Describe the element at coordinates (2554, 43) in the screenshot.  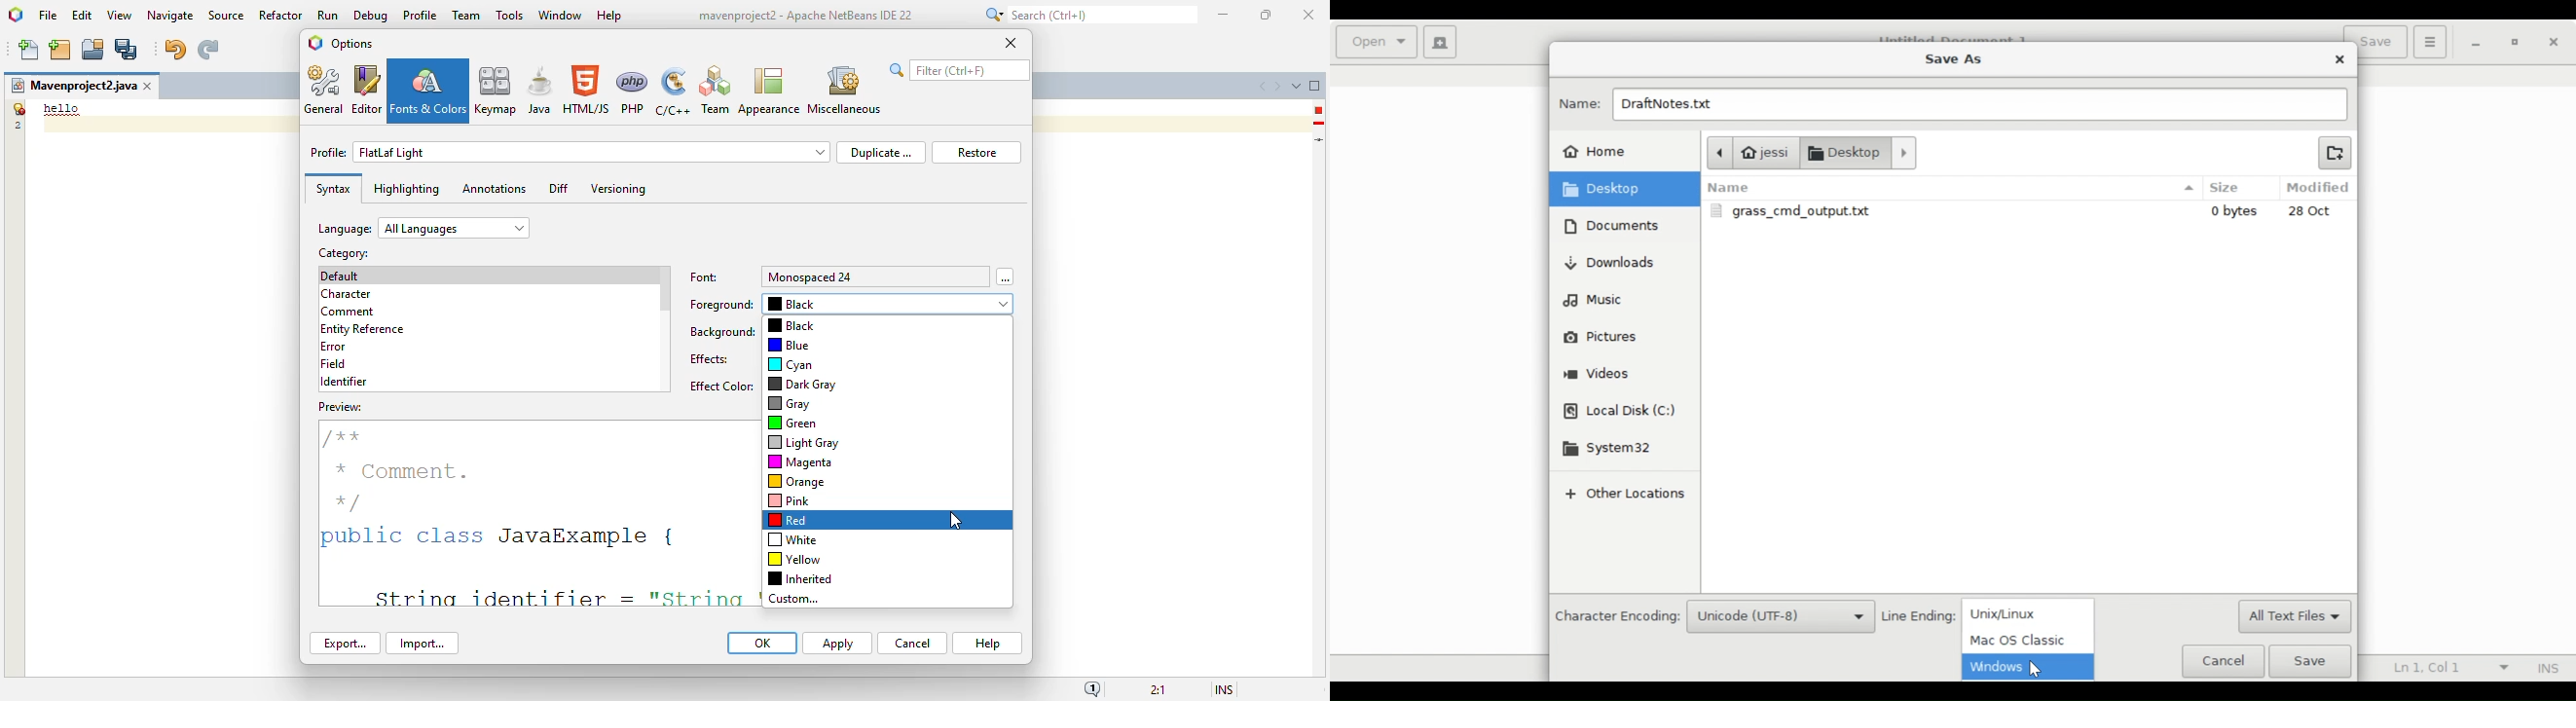
I see `Close` at that location.